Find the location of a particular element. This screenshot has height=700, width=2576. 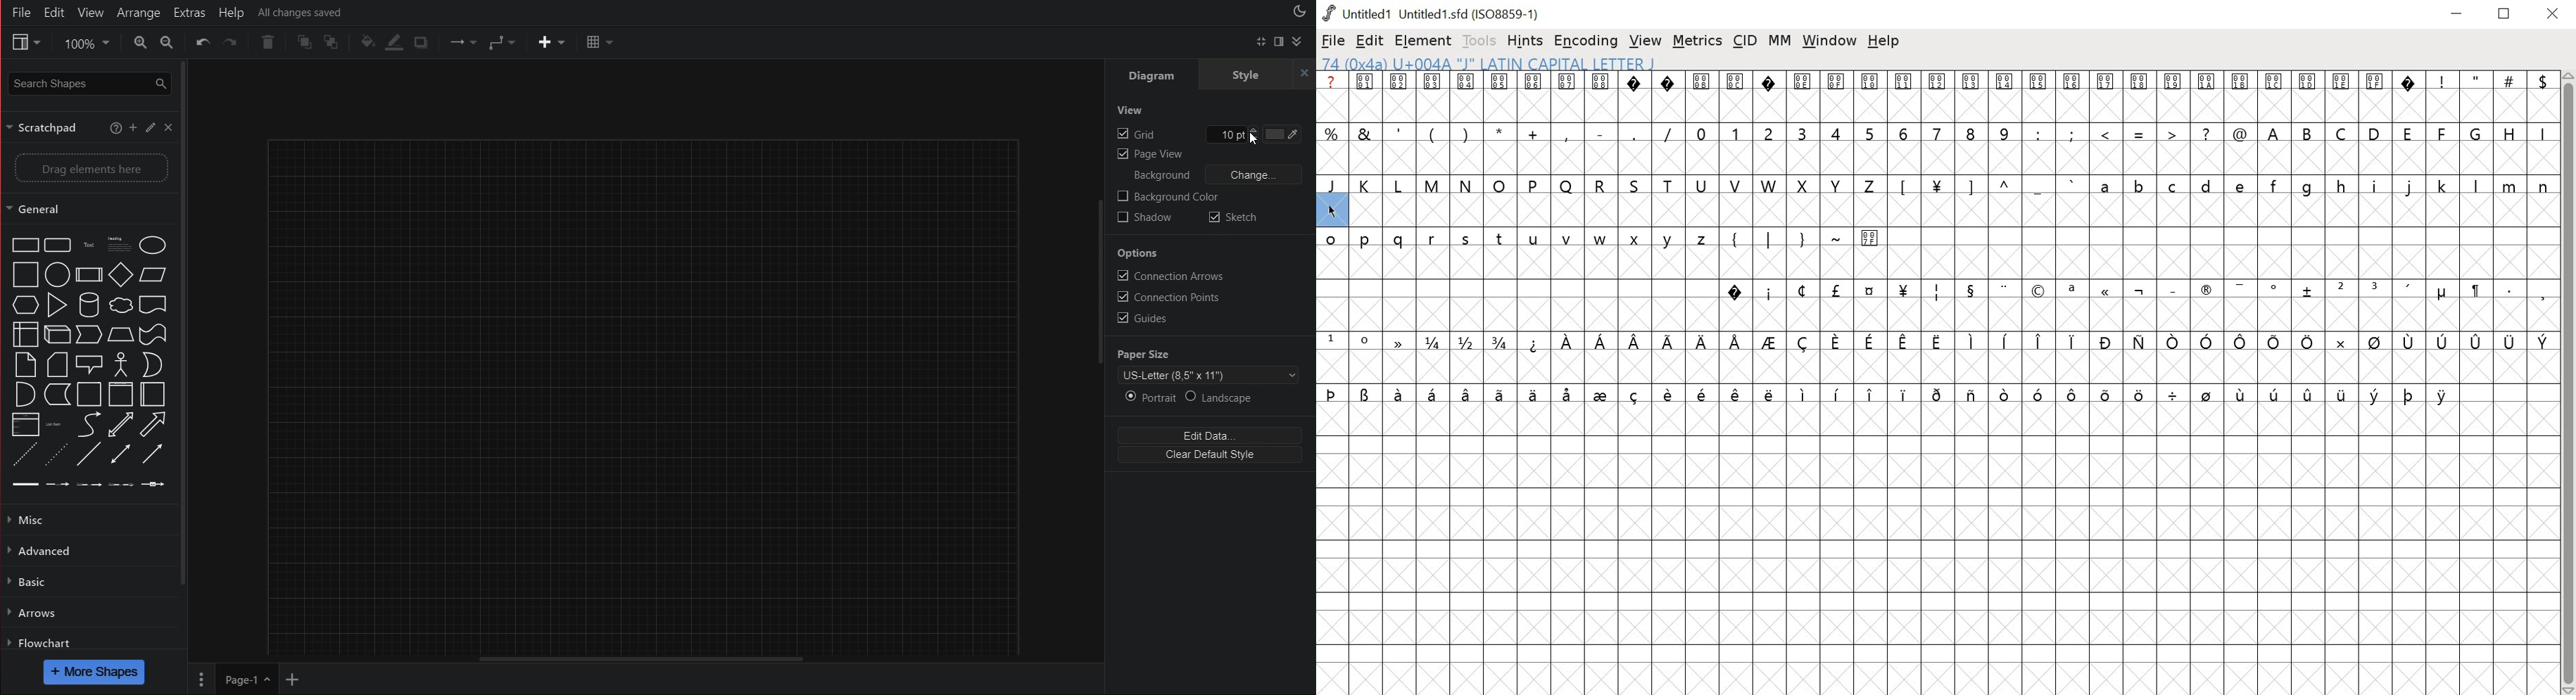

 is located at coordinates (57, 364).